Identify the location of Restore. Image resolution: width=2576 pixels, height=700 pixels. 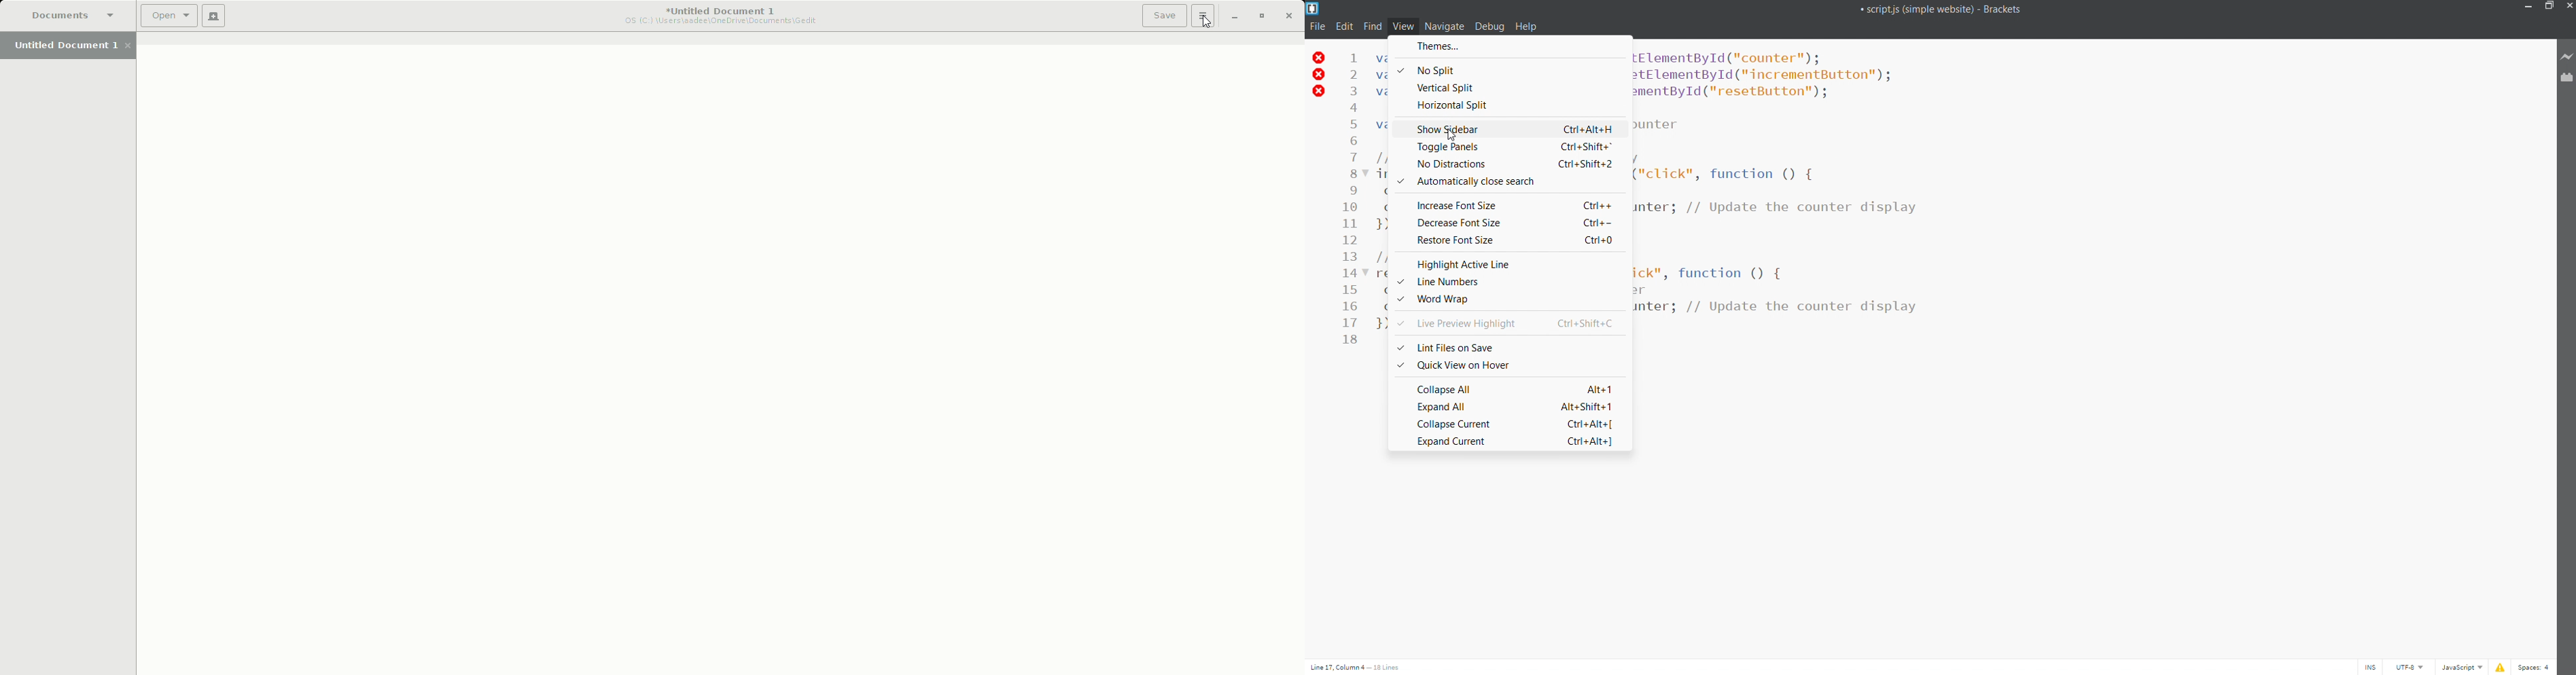
(1260, 16).